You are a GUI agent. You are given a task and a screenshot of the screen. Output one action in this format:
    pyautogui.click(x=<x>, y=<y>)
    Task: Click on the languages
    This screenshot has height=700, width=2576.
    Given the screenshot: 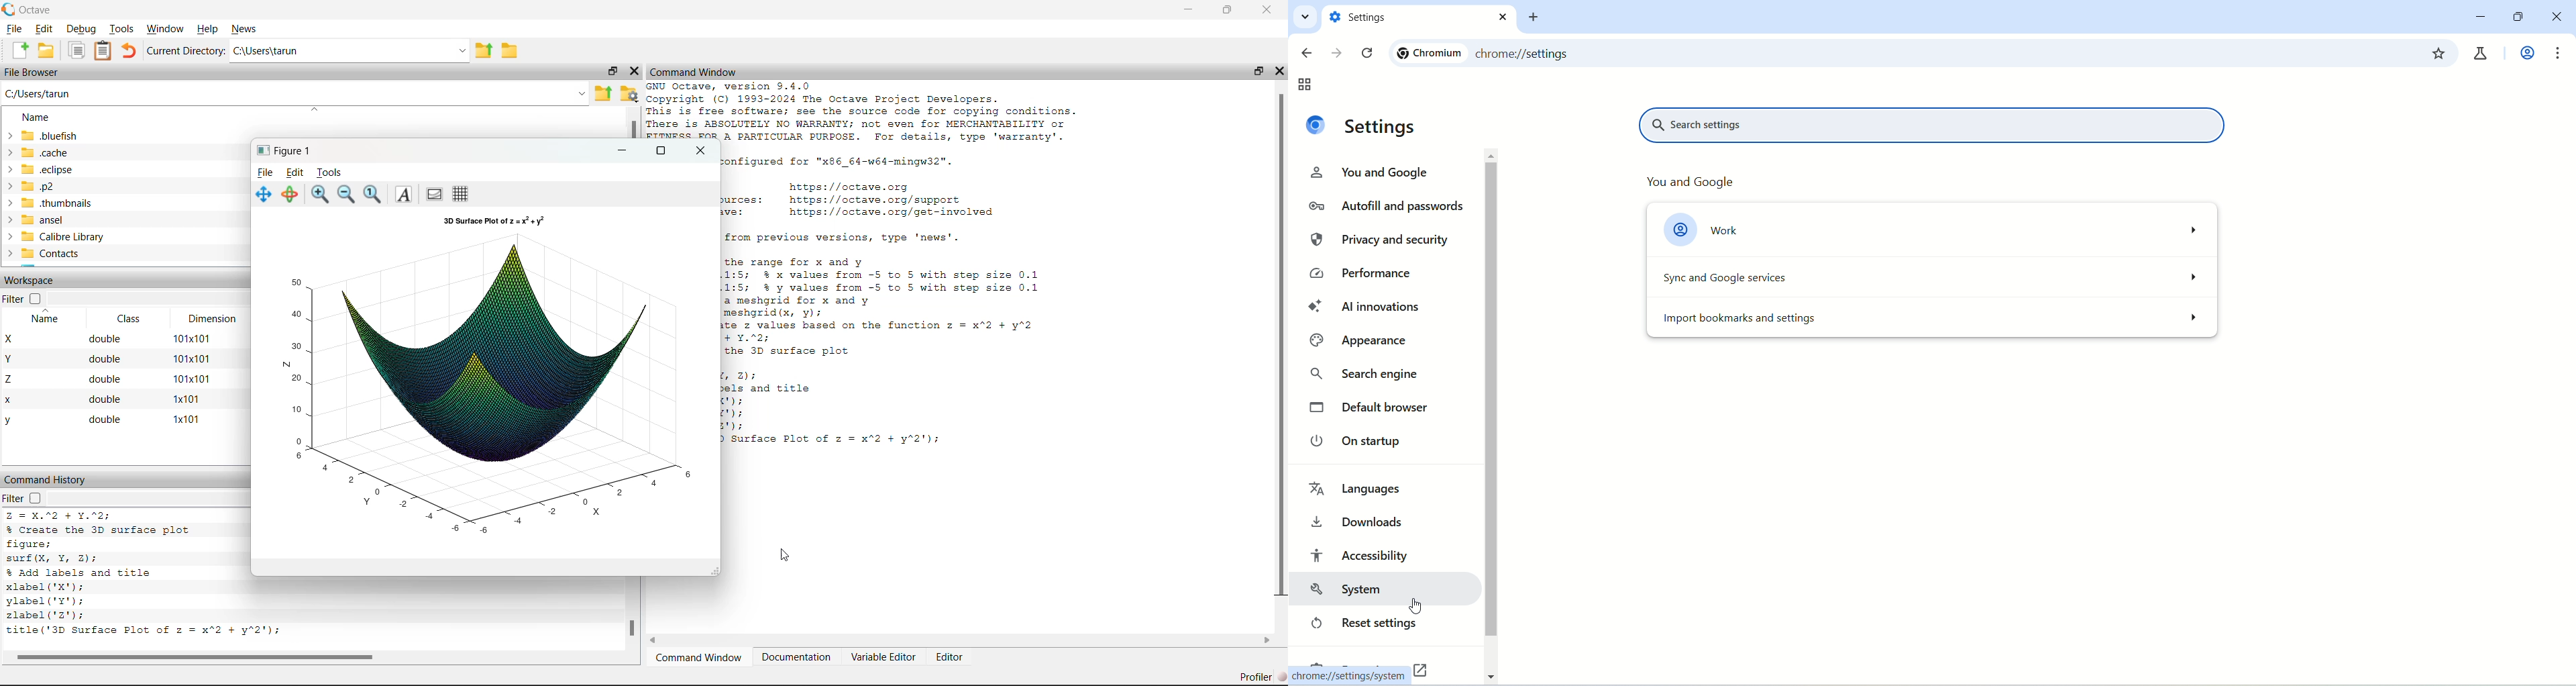 What is the action you would take?
    pyautogui.click(x=1357, y=489)
    